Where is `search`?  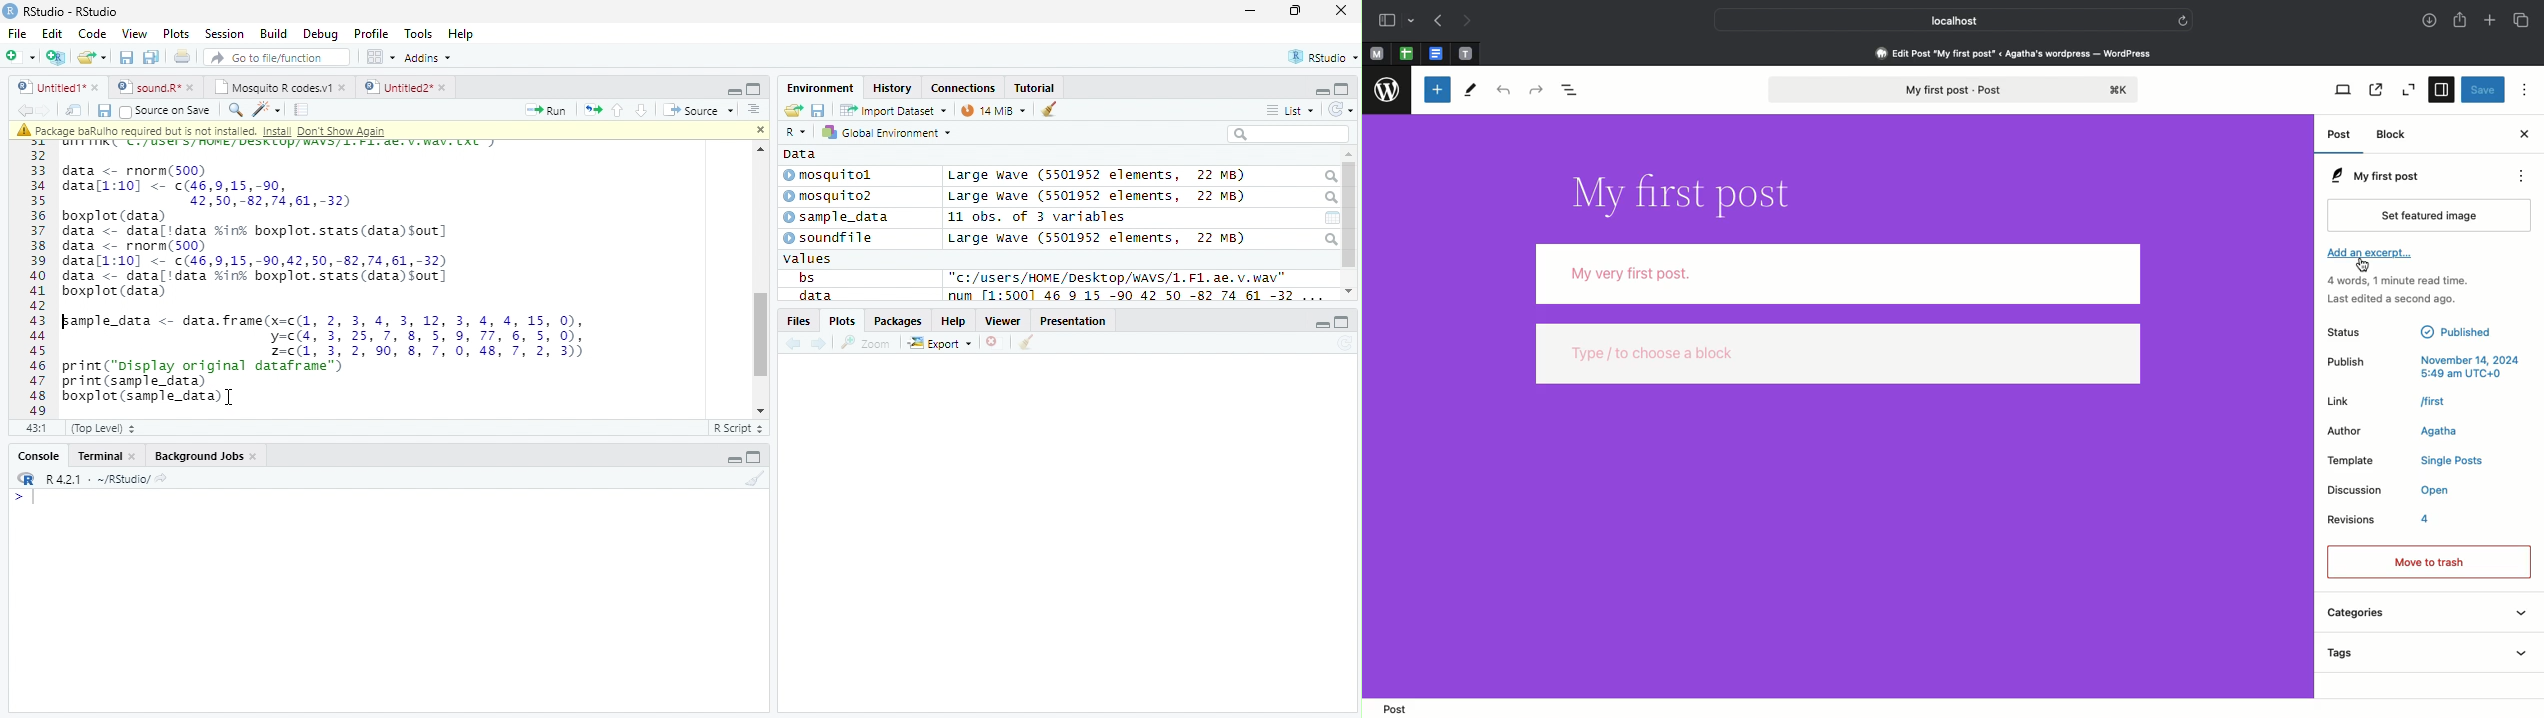
search is located at coordinates (1329, 198).